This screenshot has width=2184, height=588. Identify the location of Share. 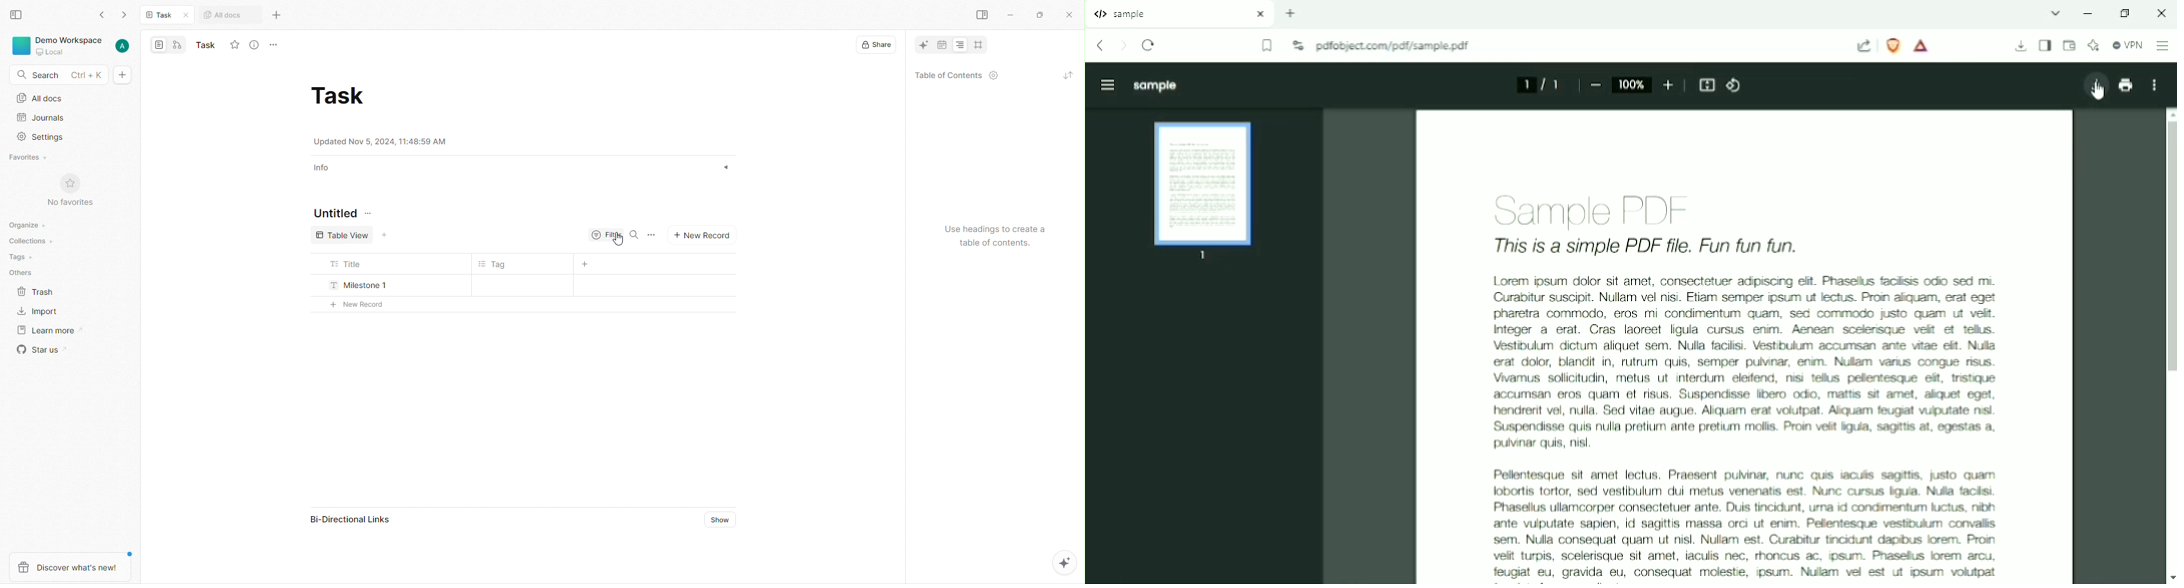
(876, 45).